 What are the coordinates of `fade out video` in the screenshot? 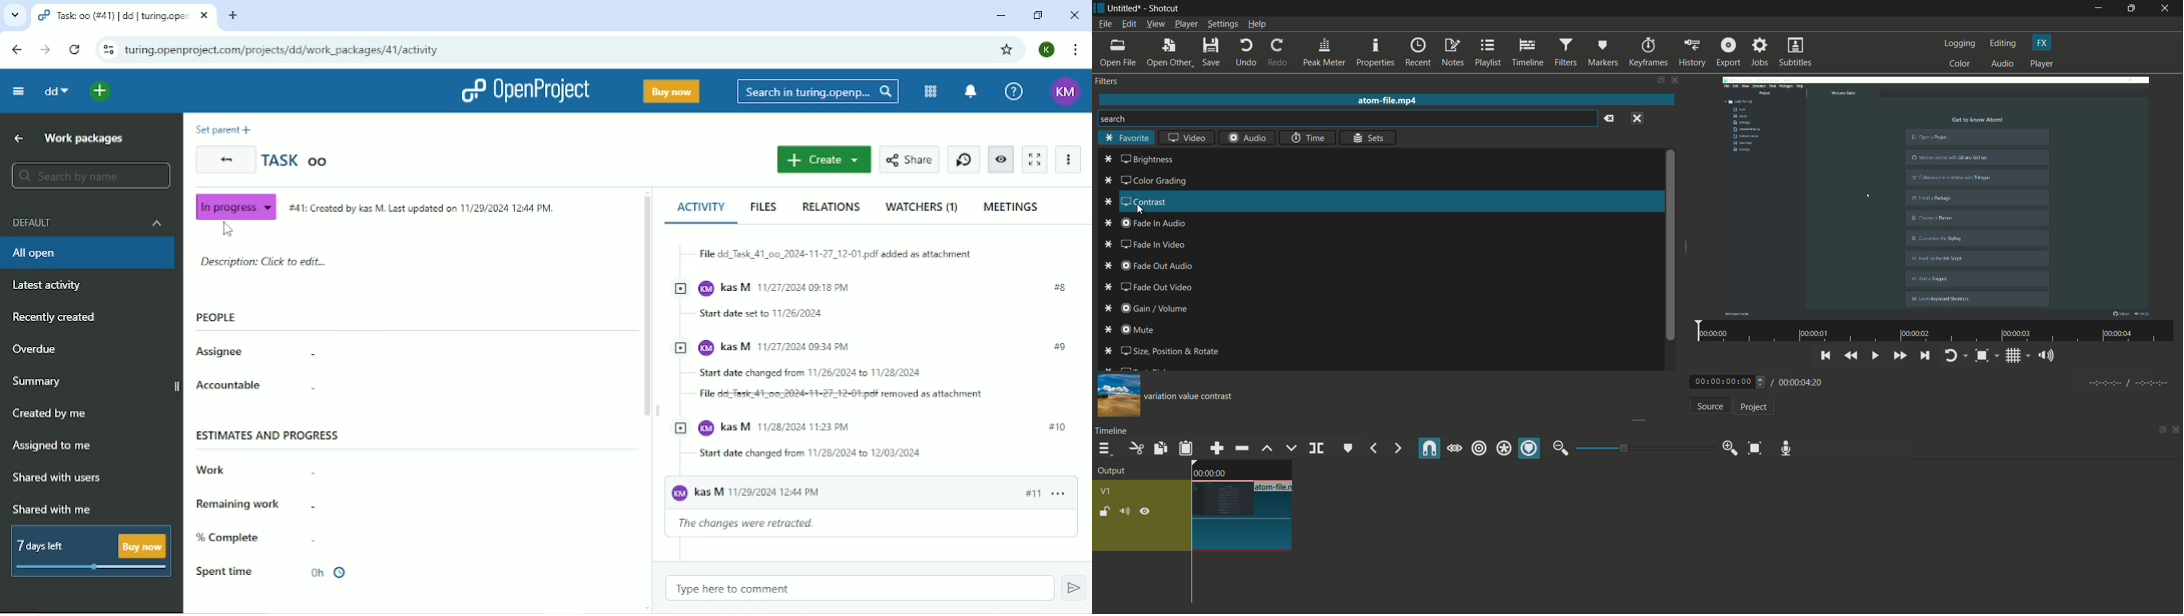 It's located at (1156, 287).